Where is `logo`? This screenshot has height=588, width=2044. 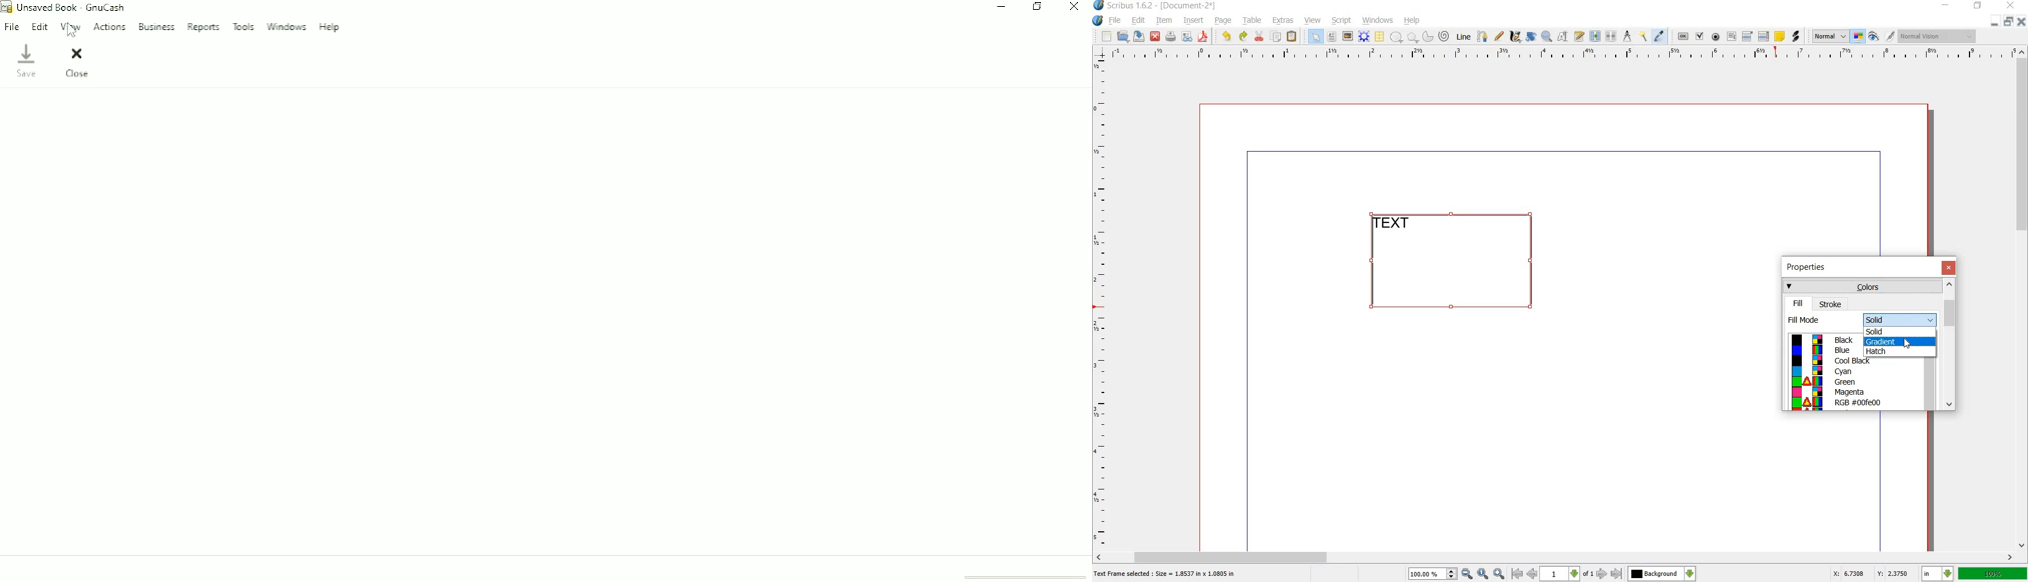 logo is located at coordinates (1099, 6).